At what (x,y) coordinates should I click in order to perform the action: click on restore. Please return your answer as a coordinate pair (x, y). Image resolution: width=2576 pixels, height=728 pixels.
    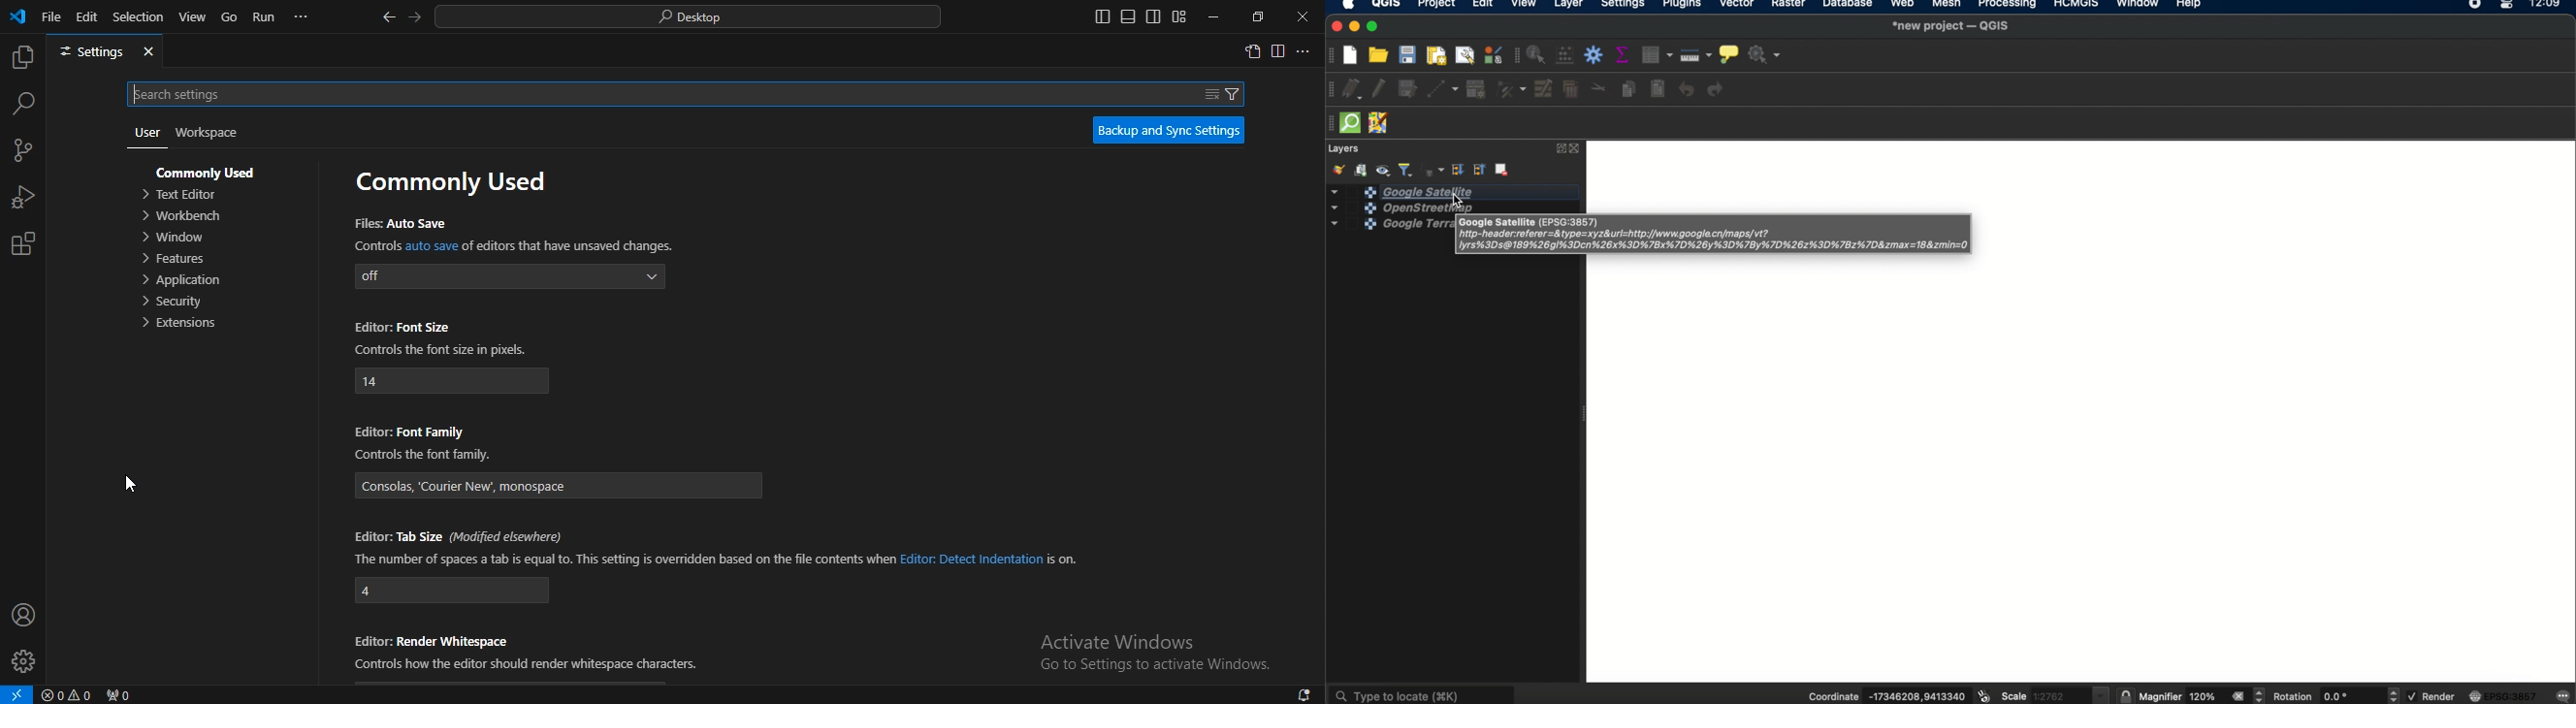
    Looking at the image, I should click on (1259, 16).